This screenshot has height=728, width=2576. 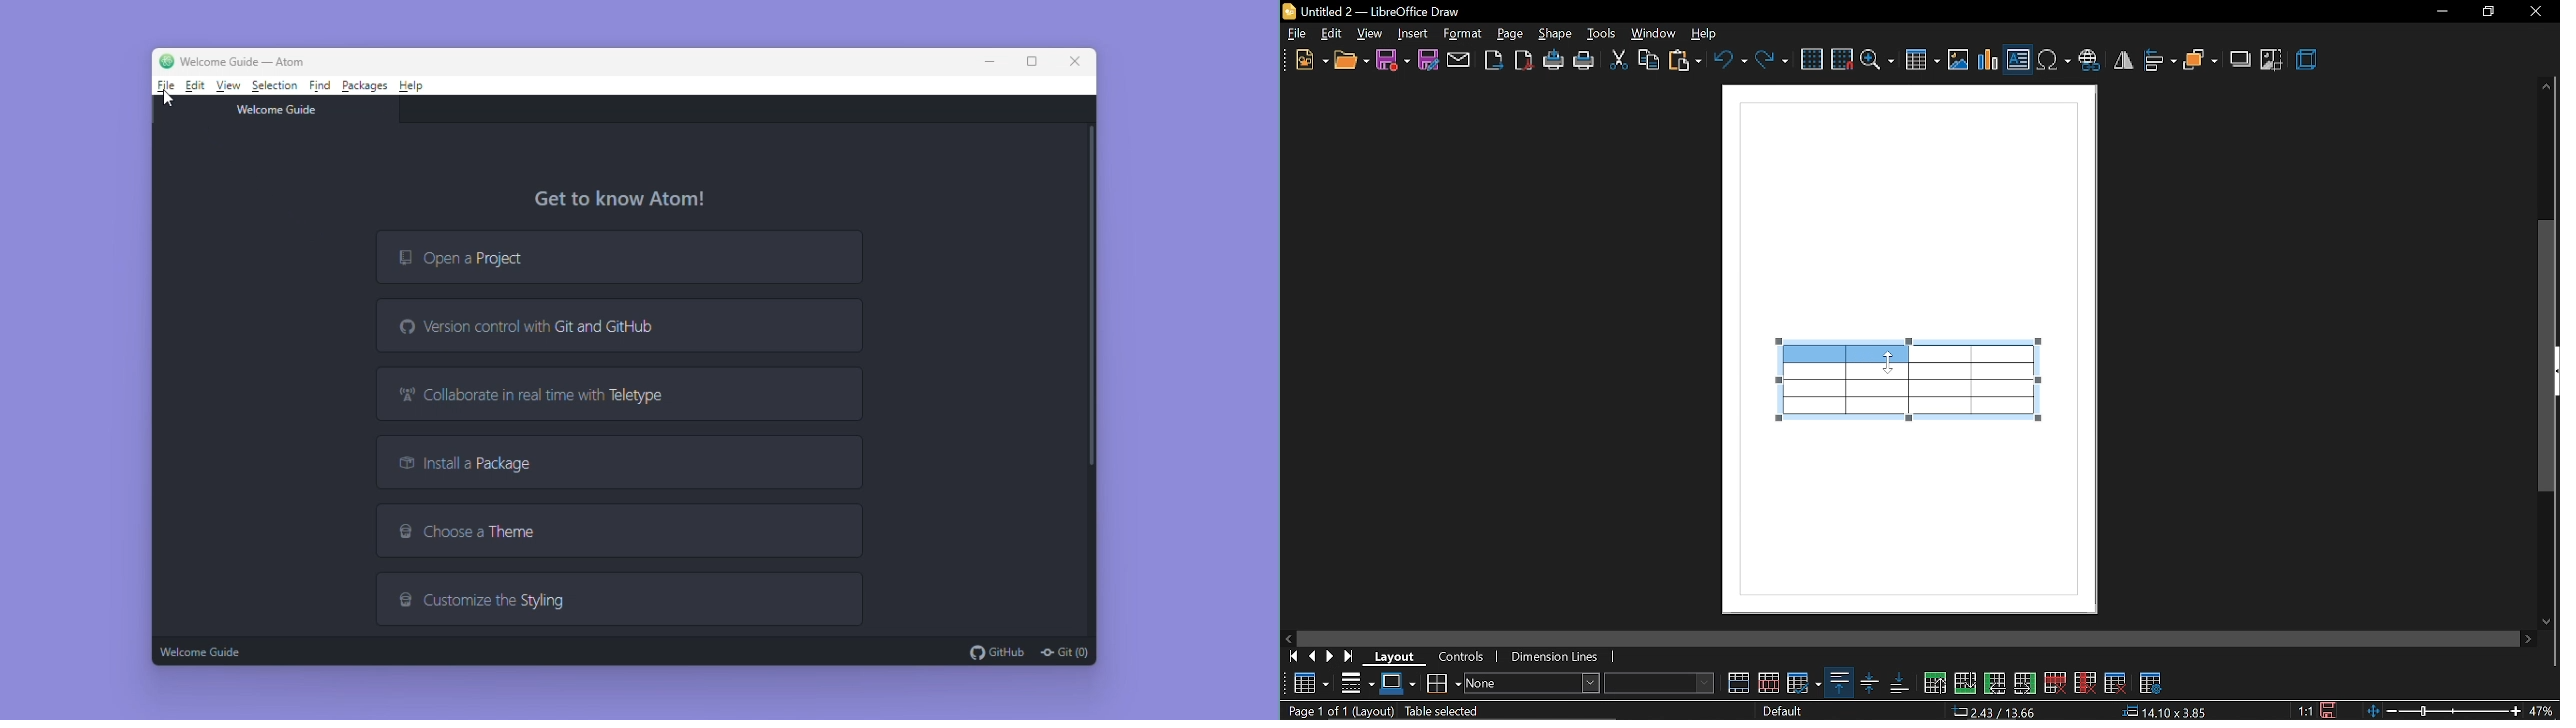 What do you see at coordinates (619, 396) in the screenshot?
I see `Collaborate in real time with tele type` at bounding box center [619, 396].